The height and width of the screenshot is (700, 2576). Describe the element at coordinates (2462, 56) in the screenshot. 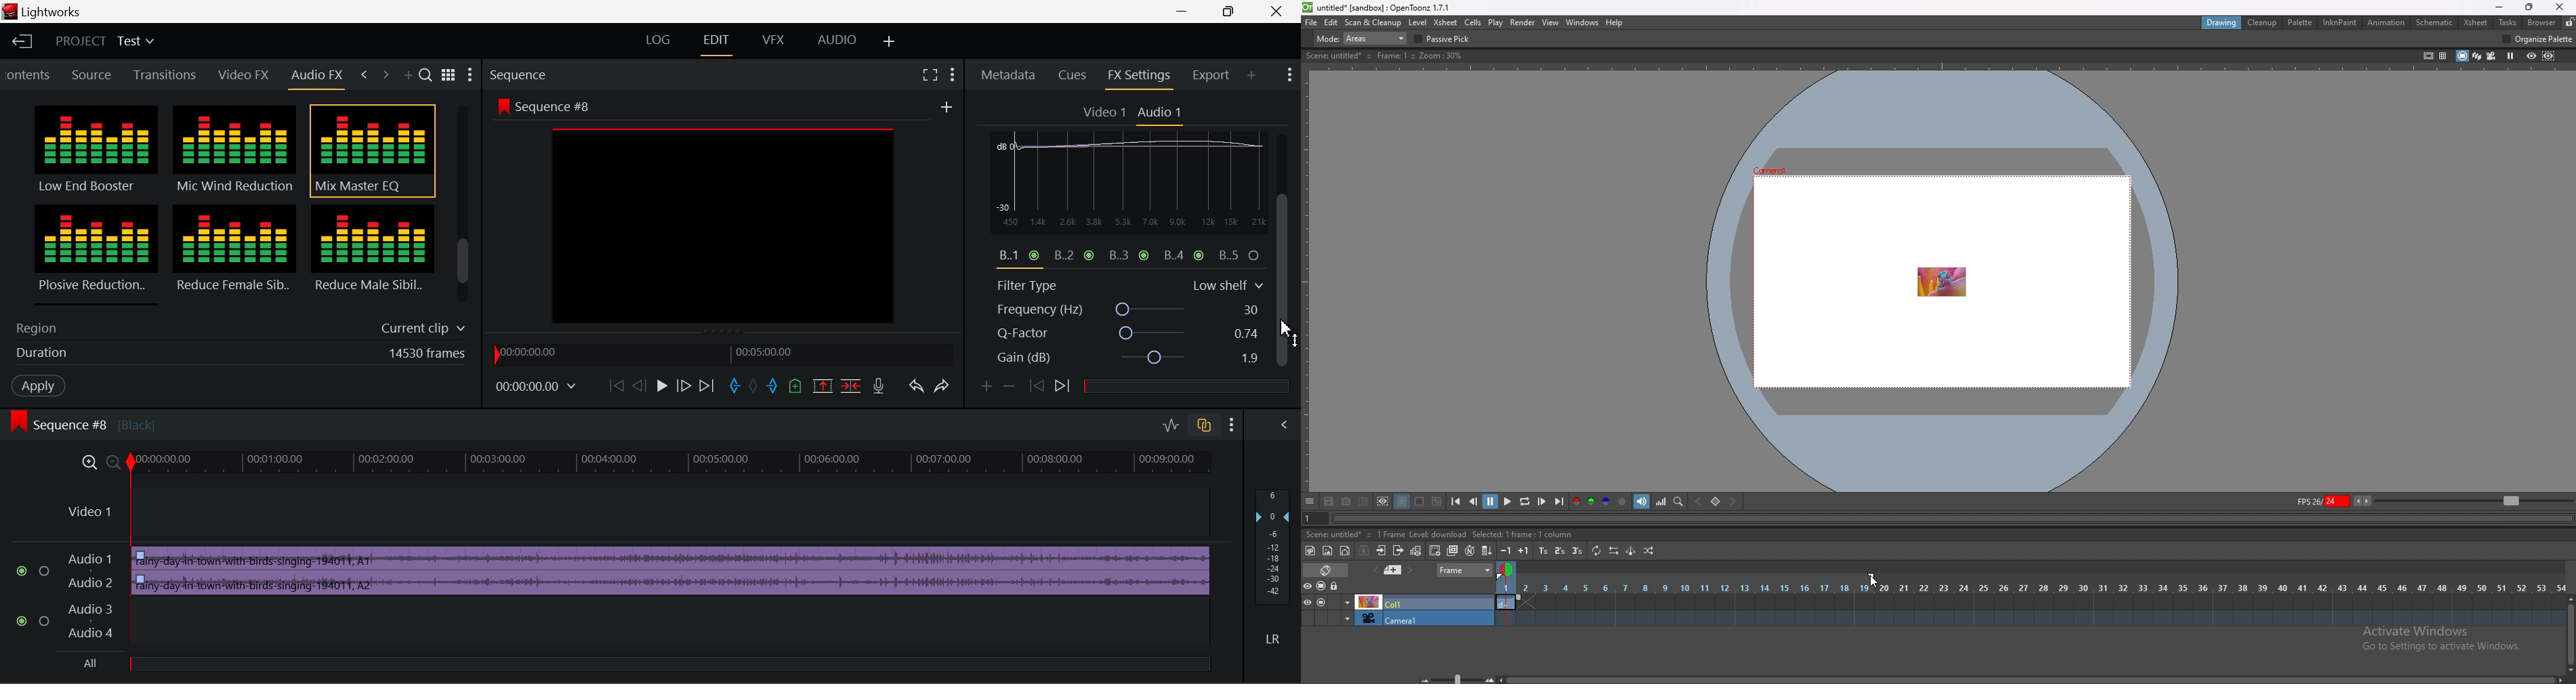

I see `camera stand view` at that location.